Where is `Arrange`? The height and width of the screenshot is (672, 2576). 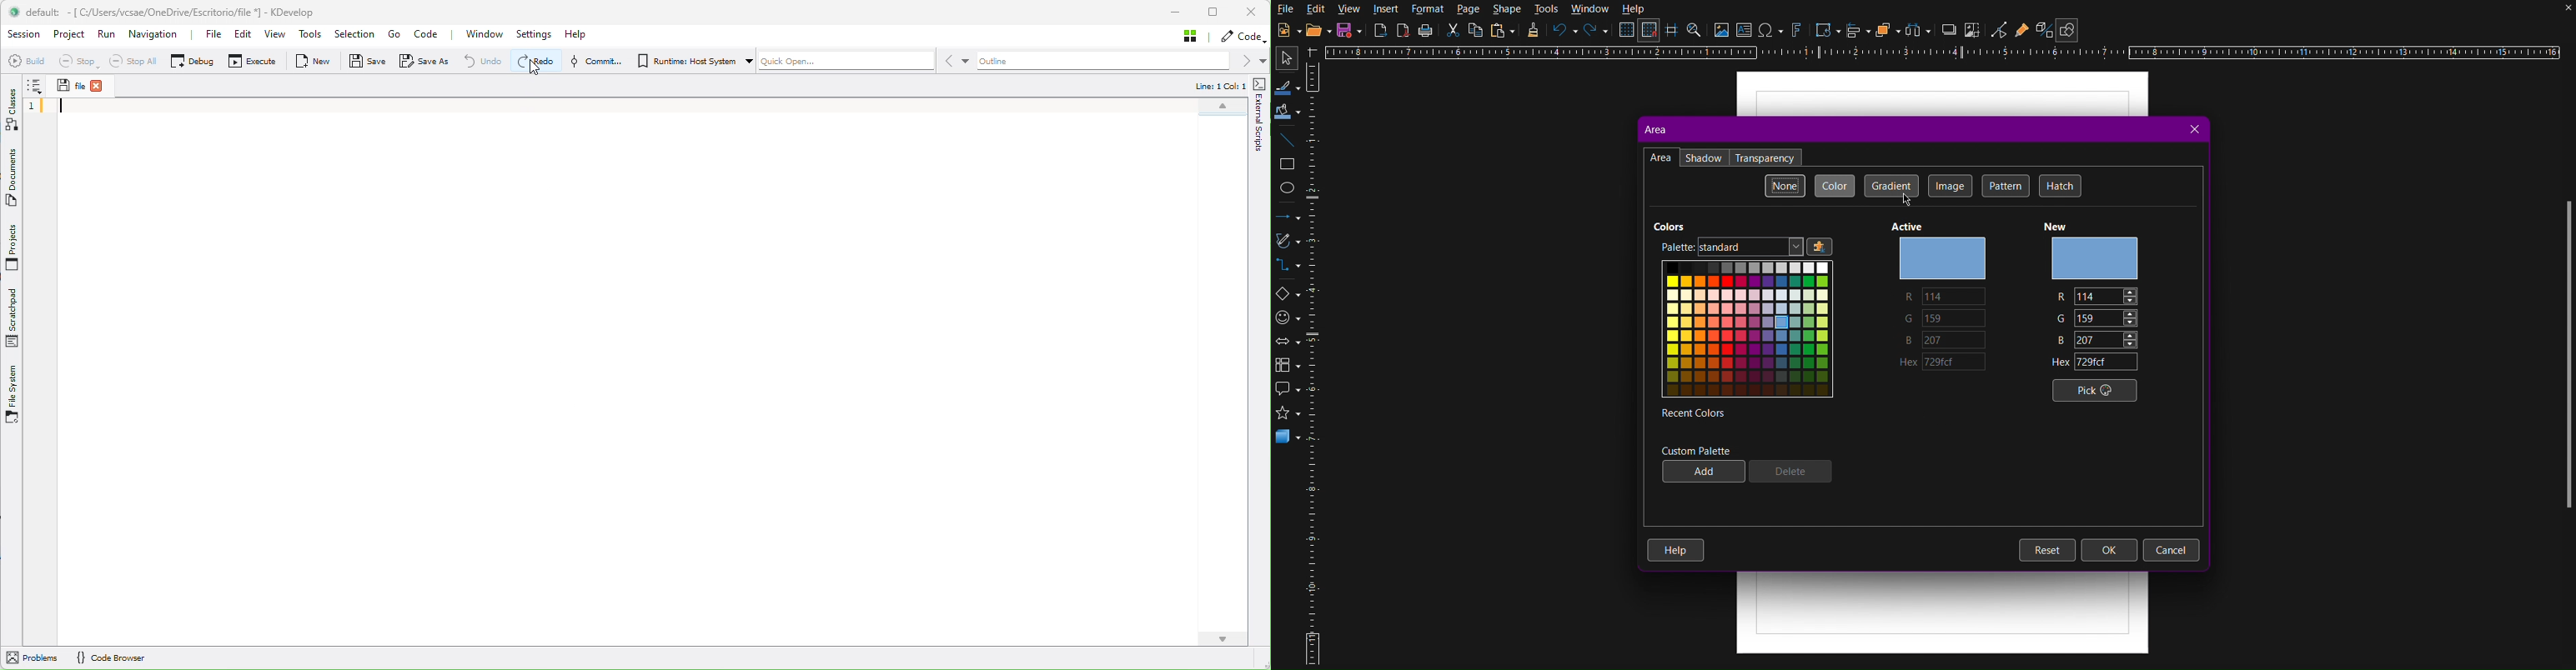
Arrange is located at coordinates (1886, 31).